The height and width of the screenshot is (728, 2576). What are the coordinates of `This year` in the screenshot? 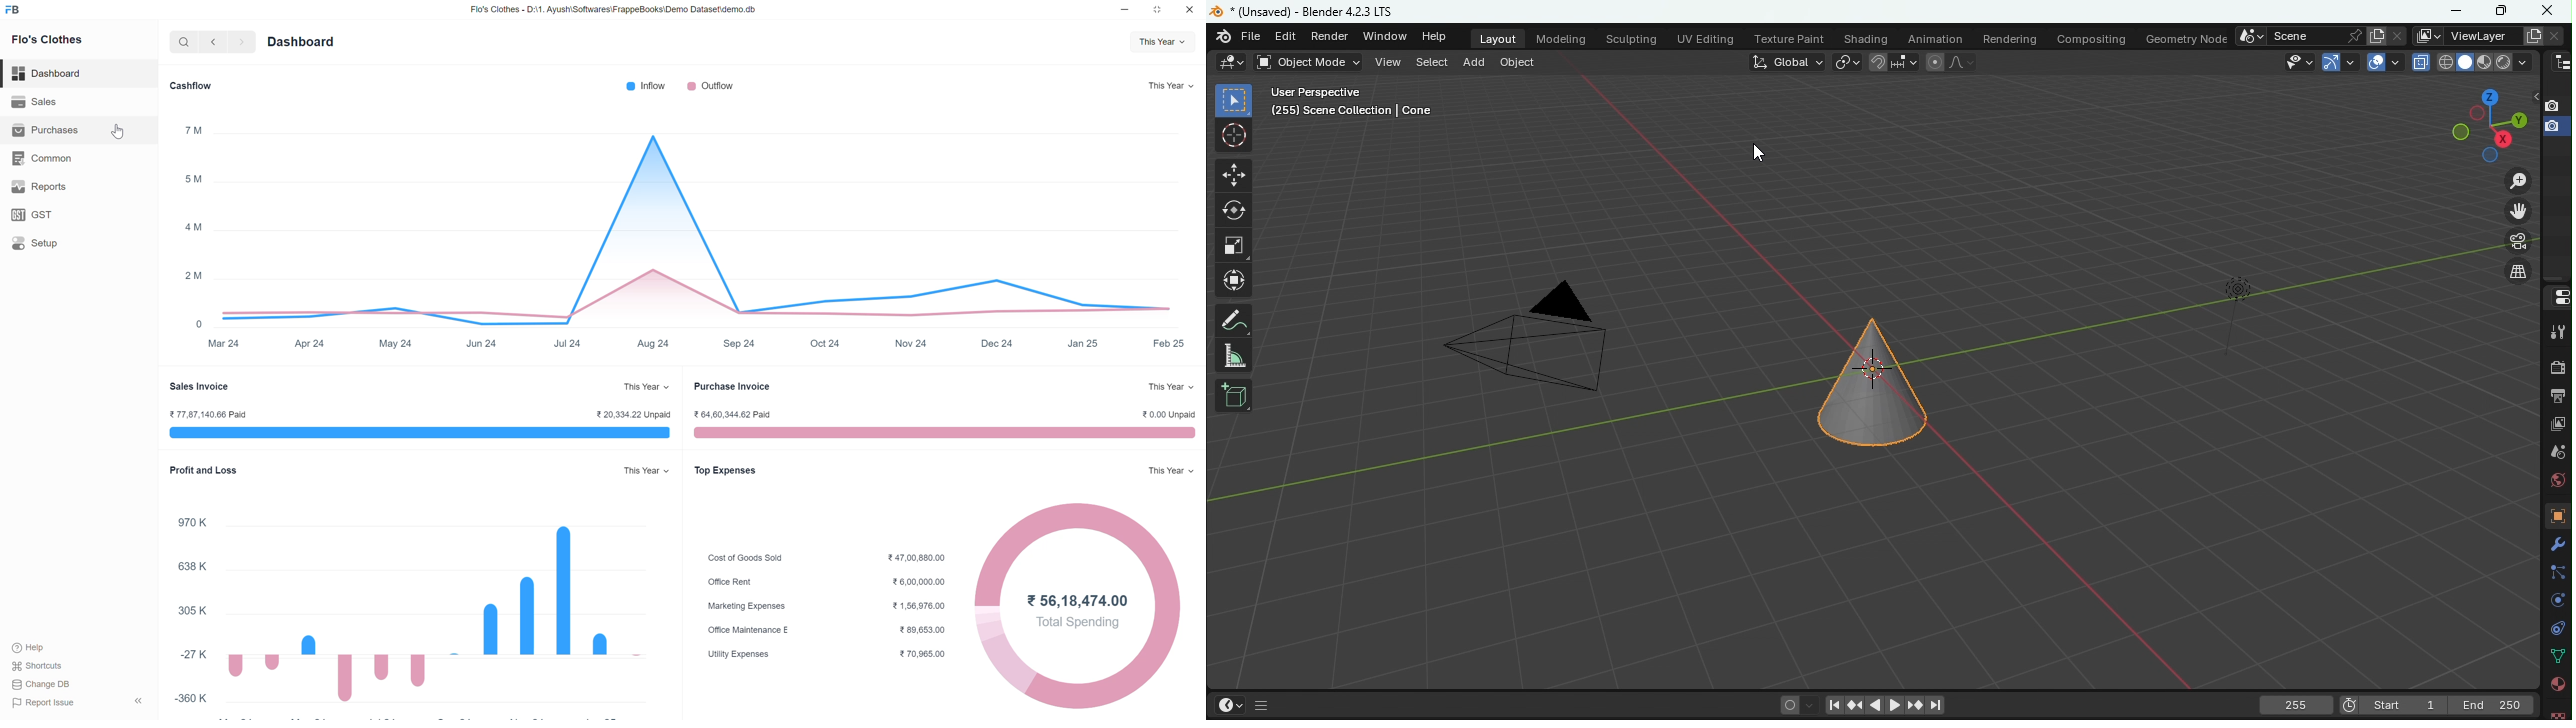 It's located at (646, 387).